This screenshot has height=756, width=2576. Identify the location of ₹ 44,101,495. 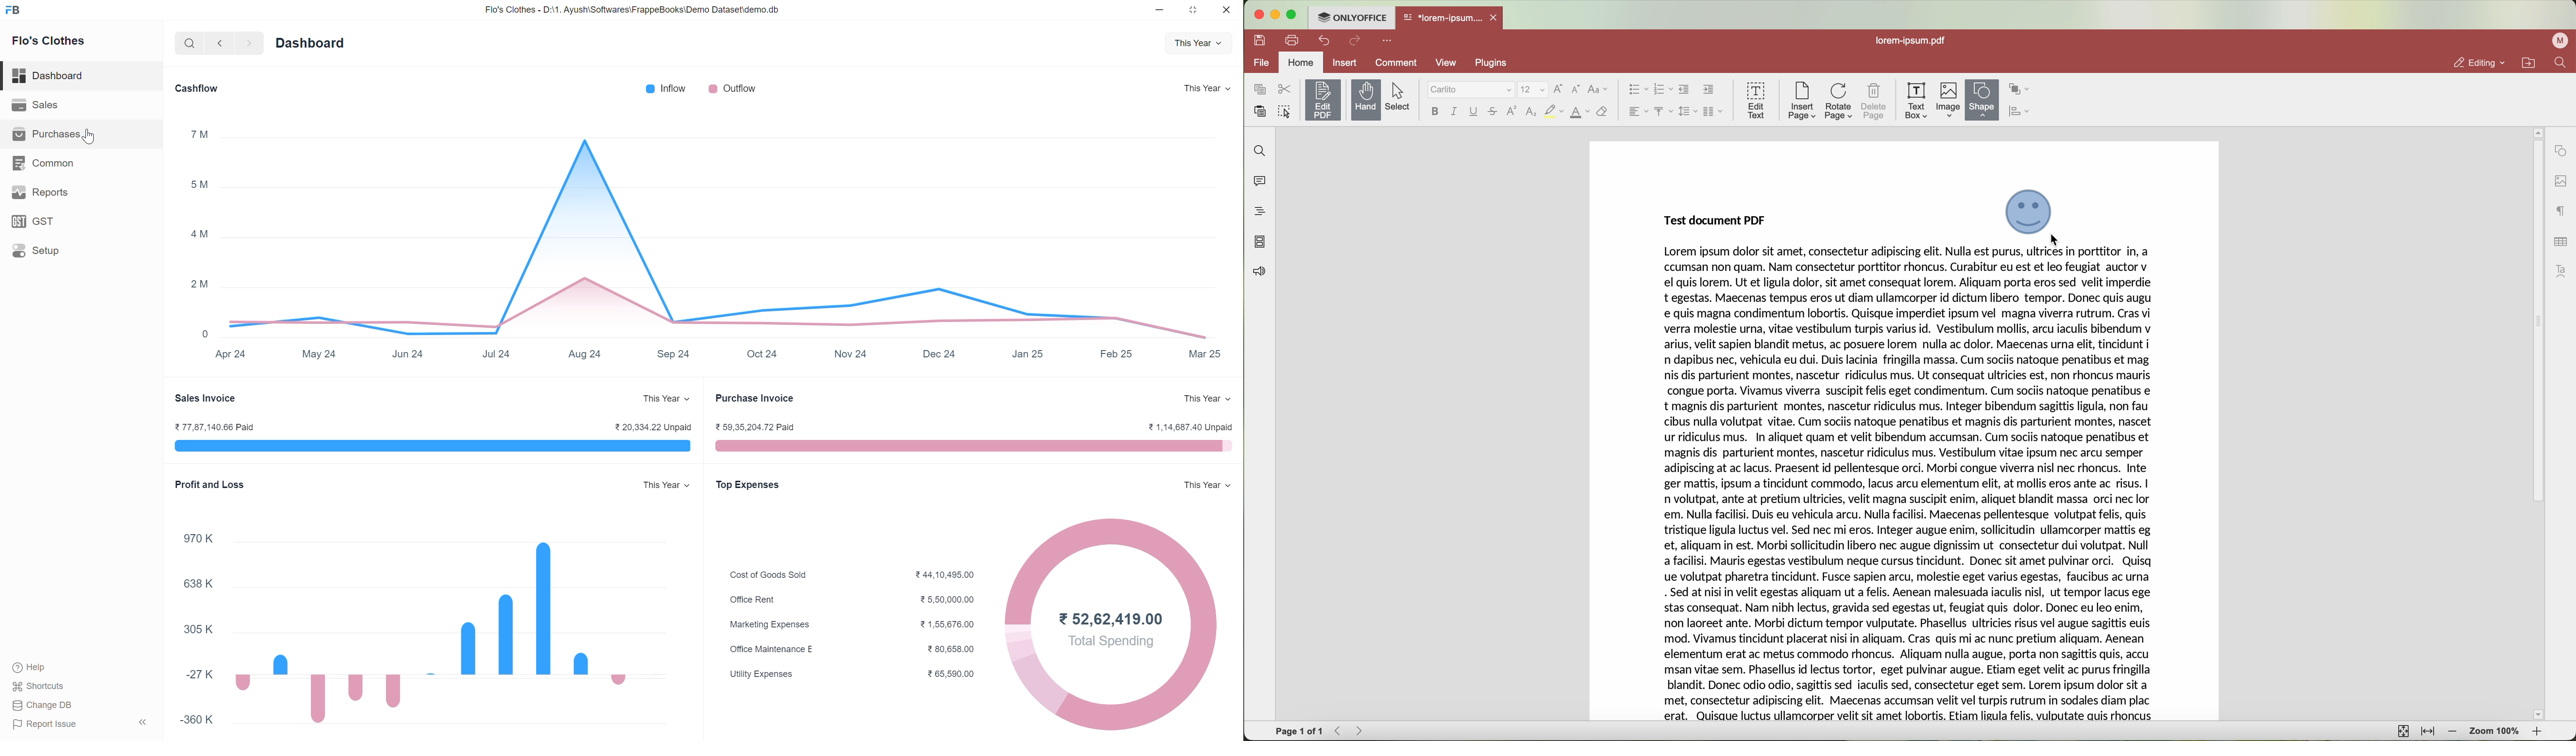
(945, 573).